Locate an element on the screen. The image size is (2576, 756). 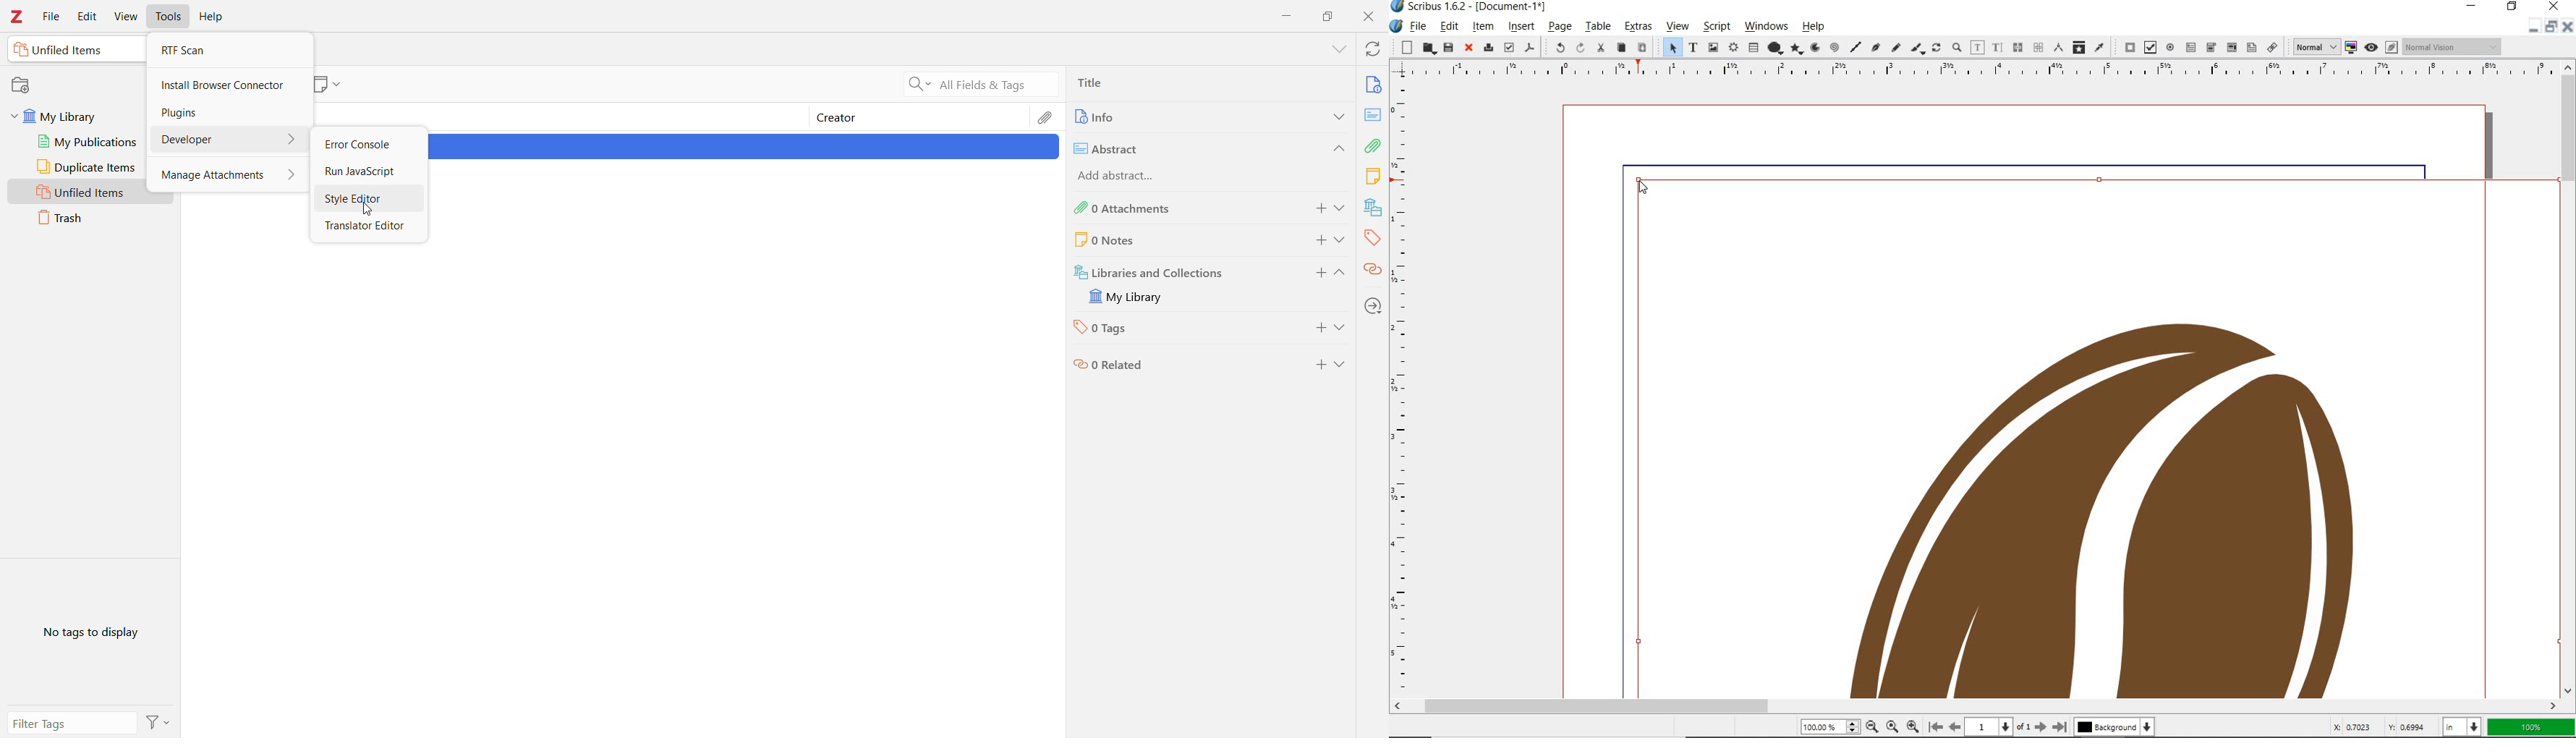
save is located at coordinates (1448, 49).